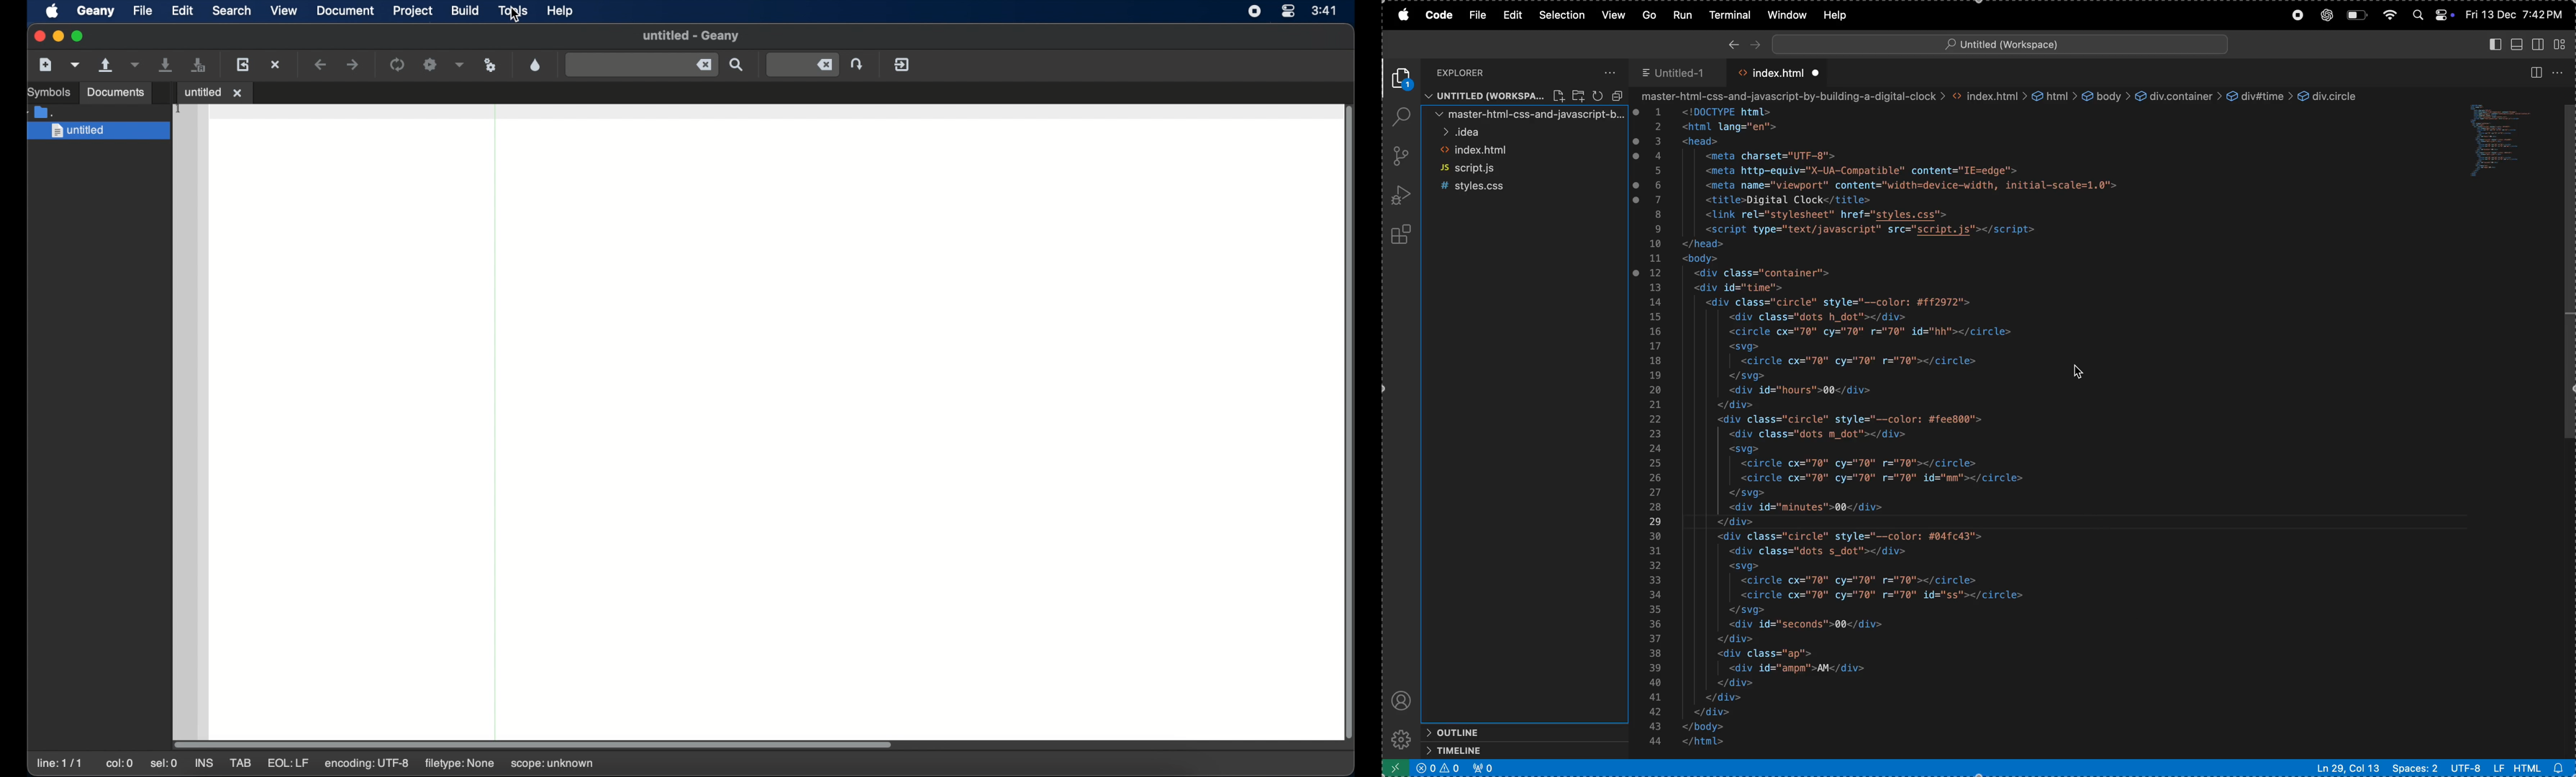  Describe the element at coordinates (1400, 195) in the screenshot. I see `run debug` at that location.